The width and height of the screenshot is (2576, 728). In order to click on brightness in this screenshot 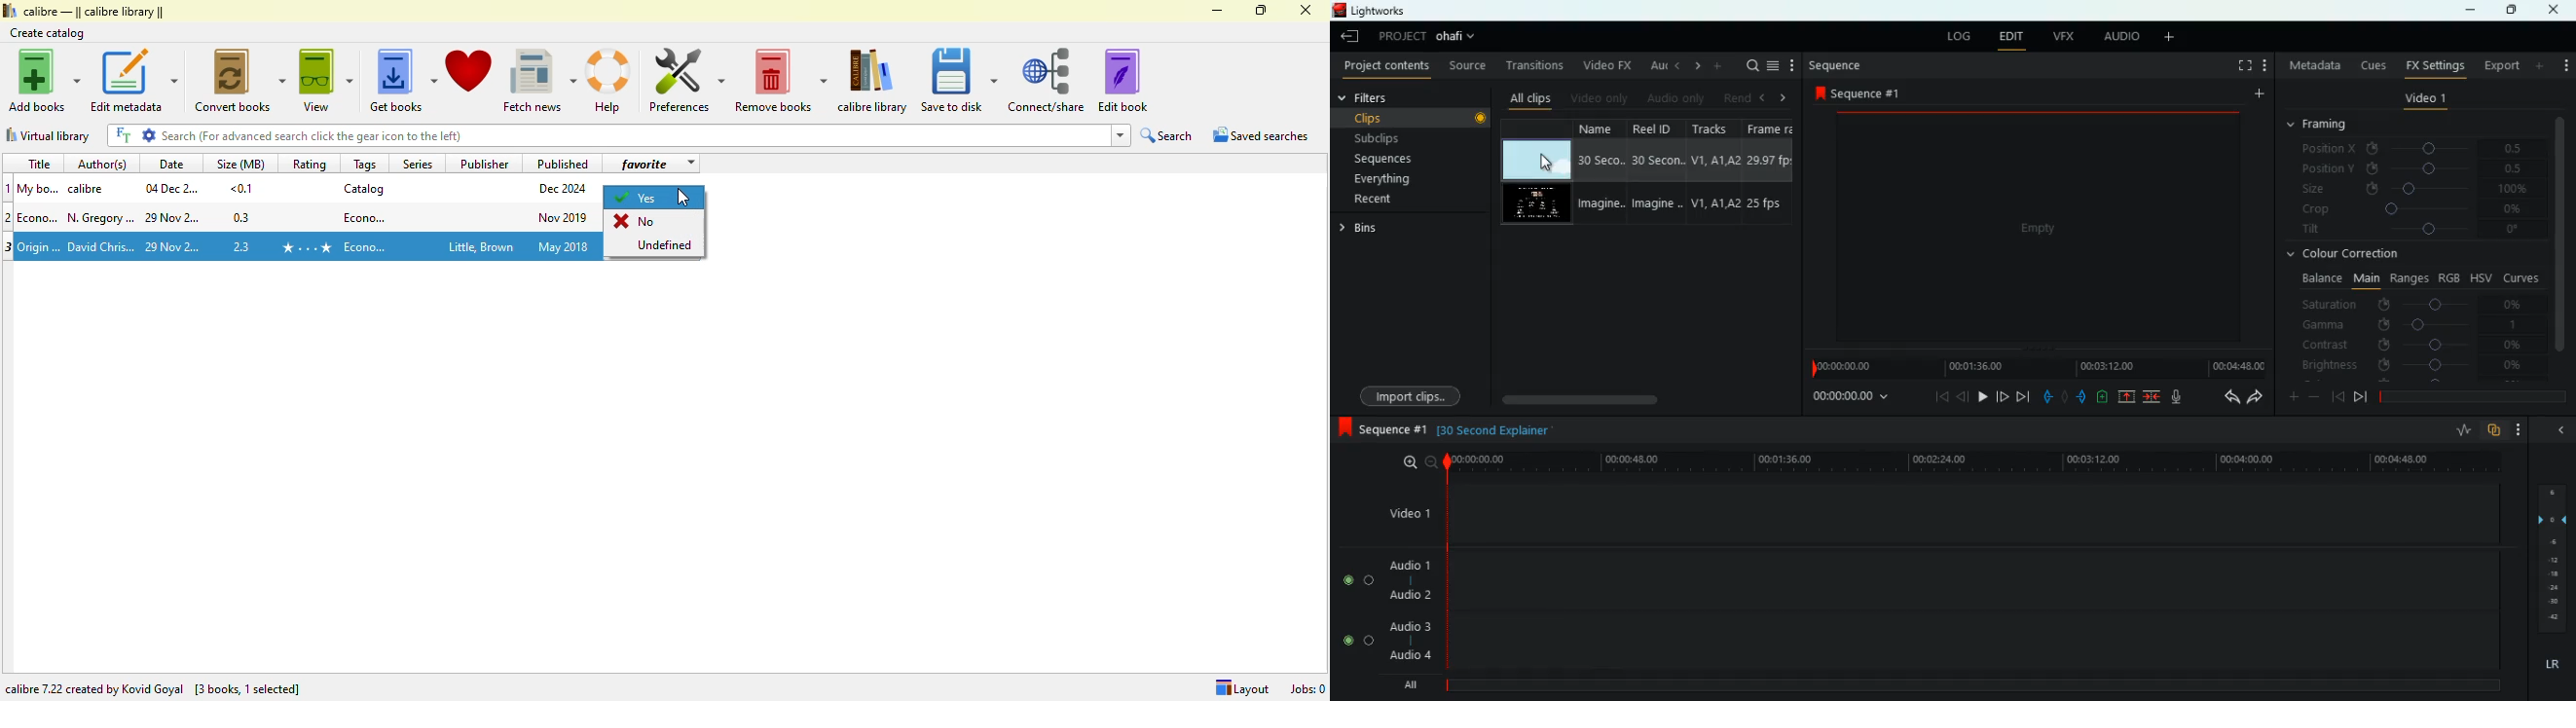, I will do `click(2413, 364)`.